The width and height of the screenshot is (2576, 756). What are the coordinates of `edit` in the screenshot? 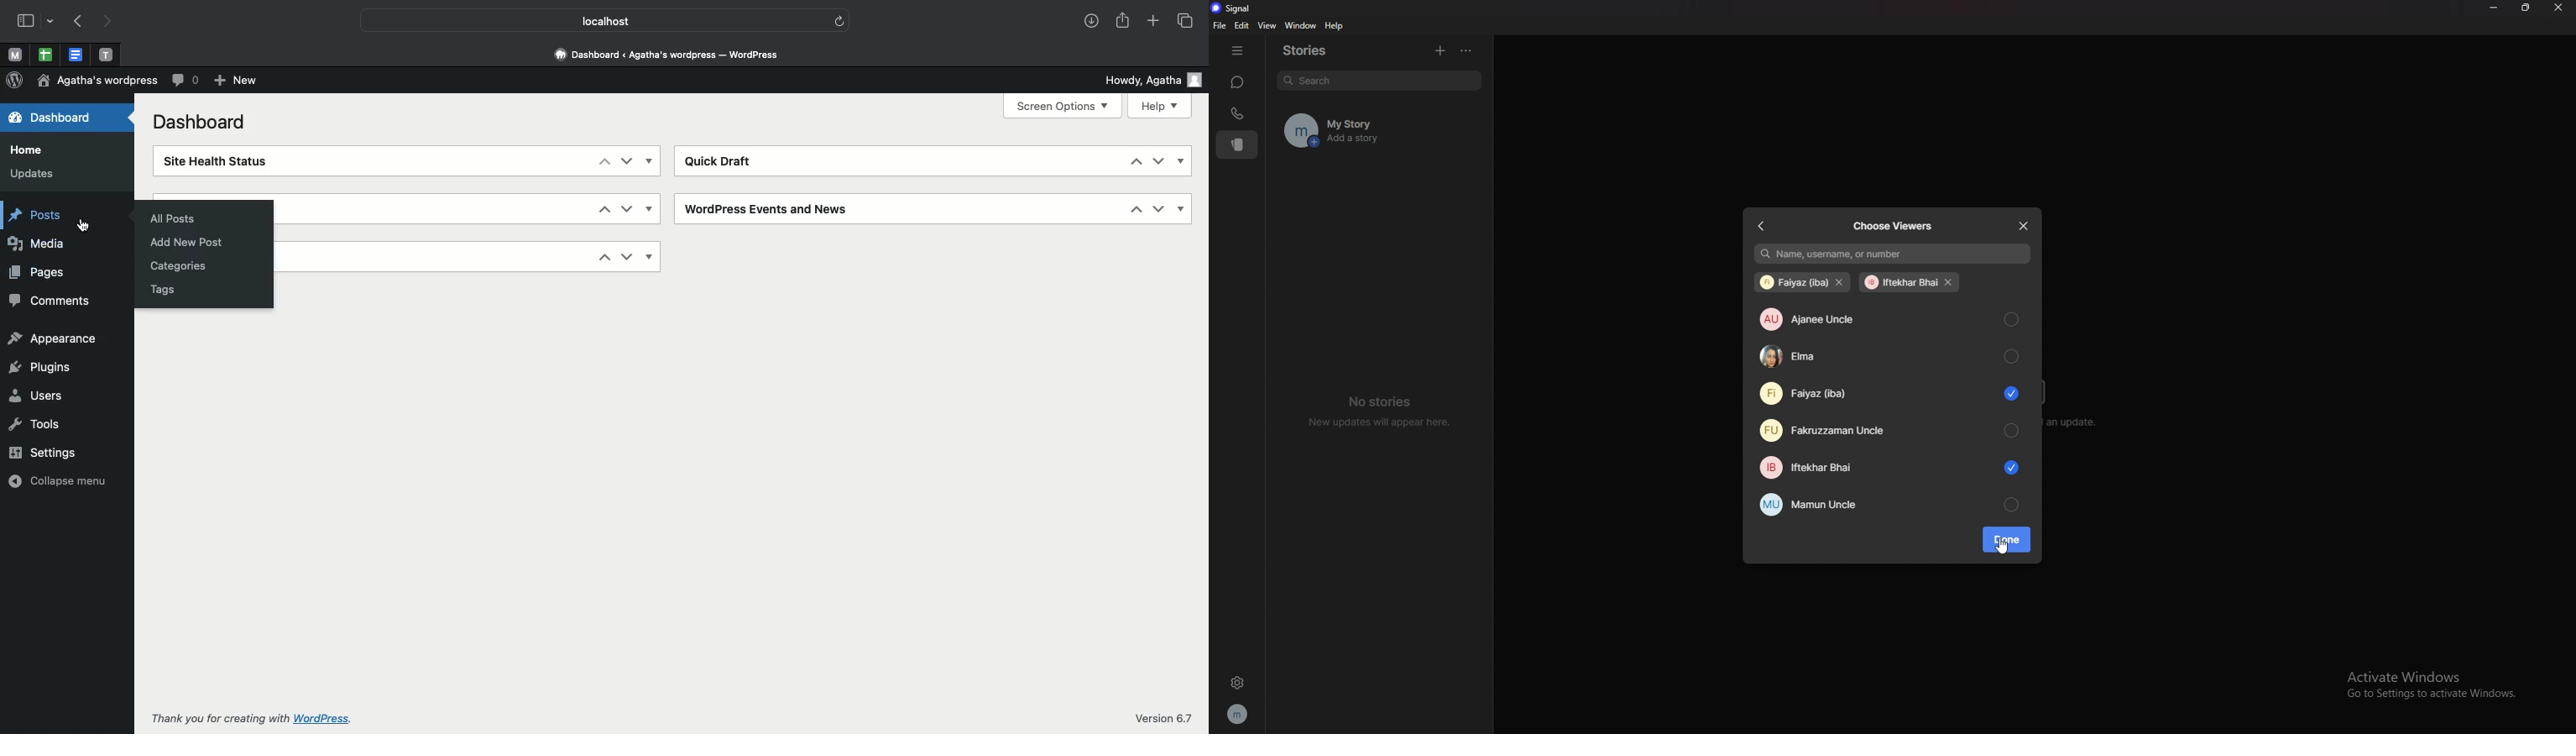 It's located at (1241, 25).